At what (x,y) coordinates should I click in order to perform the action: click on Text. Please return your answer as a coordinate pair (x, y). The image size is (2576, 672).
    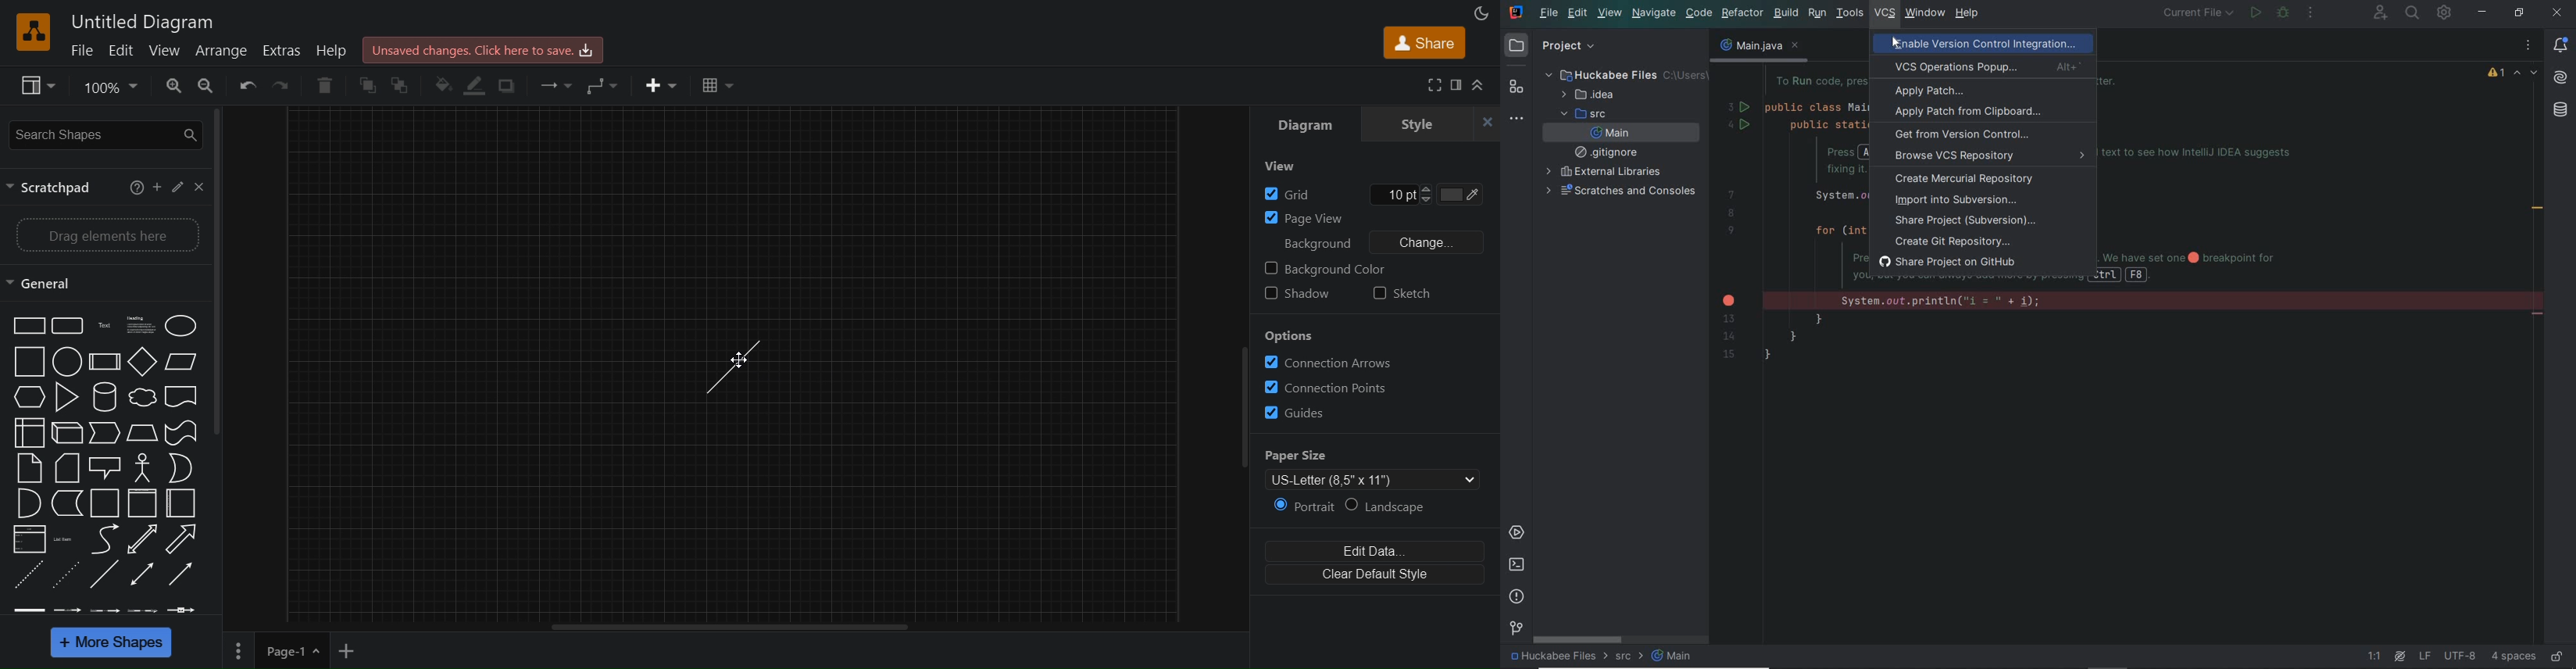
    Looking at the image, I should click on (102, 324).